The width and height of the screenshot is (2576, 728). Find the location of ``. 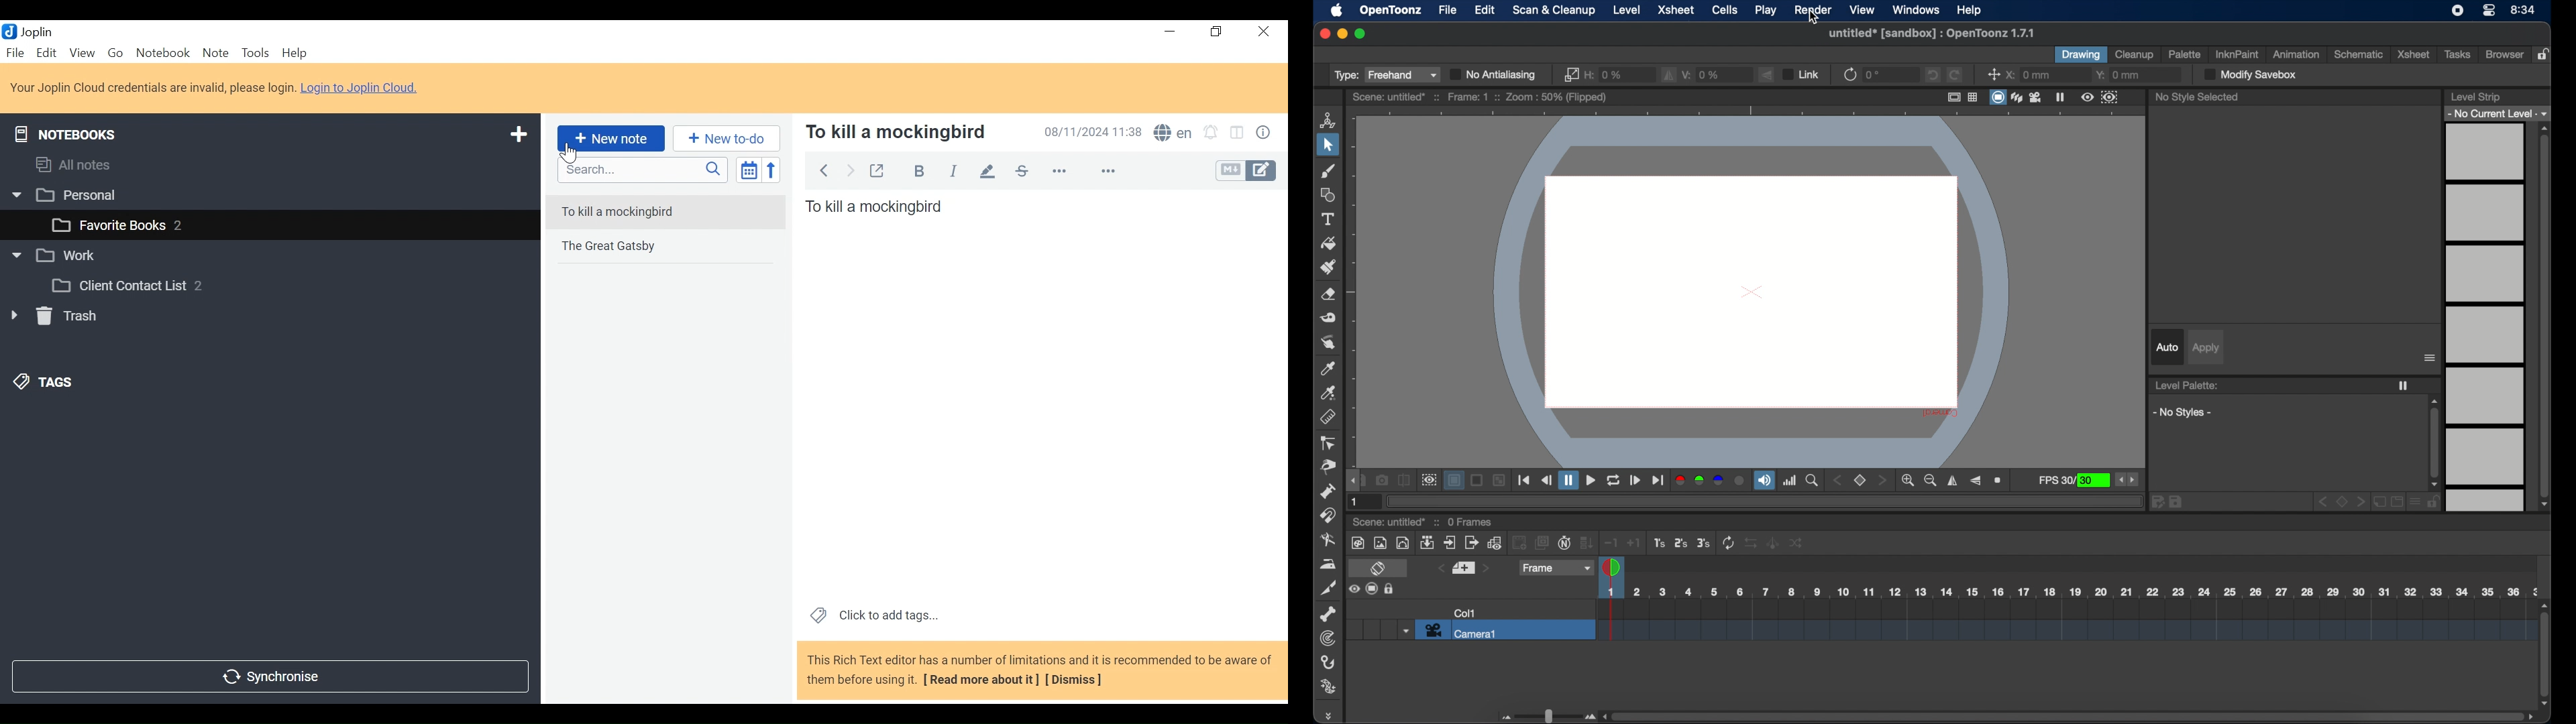

 is located at coordinates (1471, 542).